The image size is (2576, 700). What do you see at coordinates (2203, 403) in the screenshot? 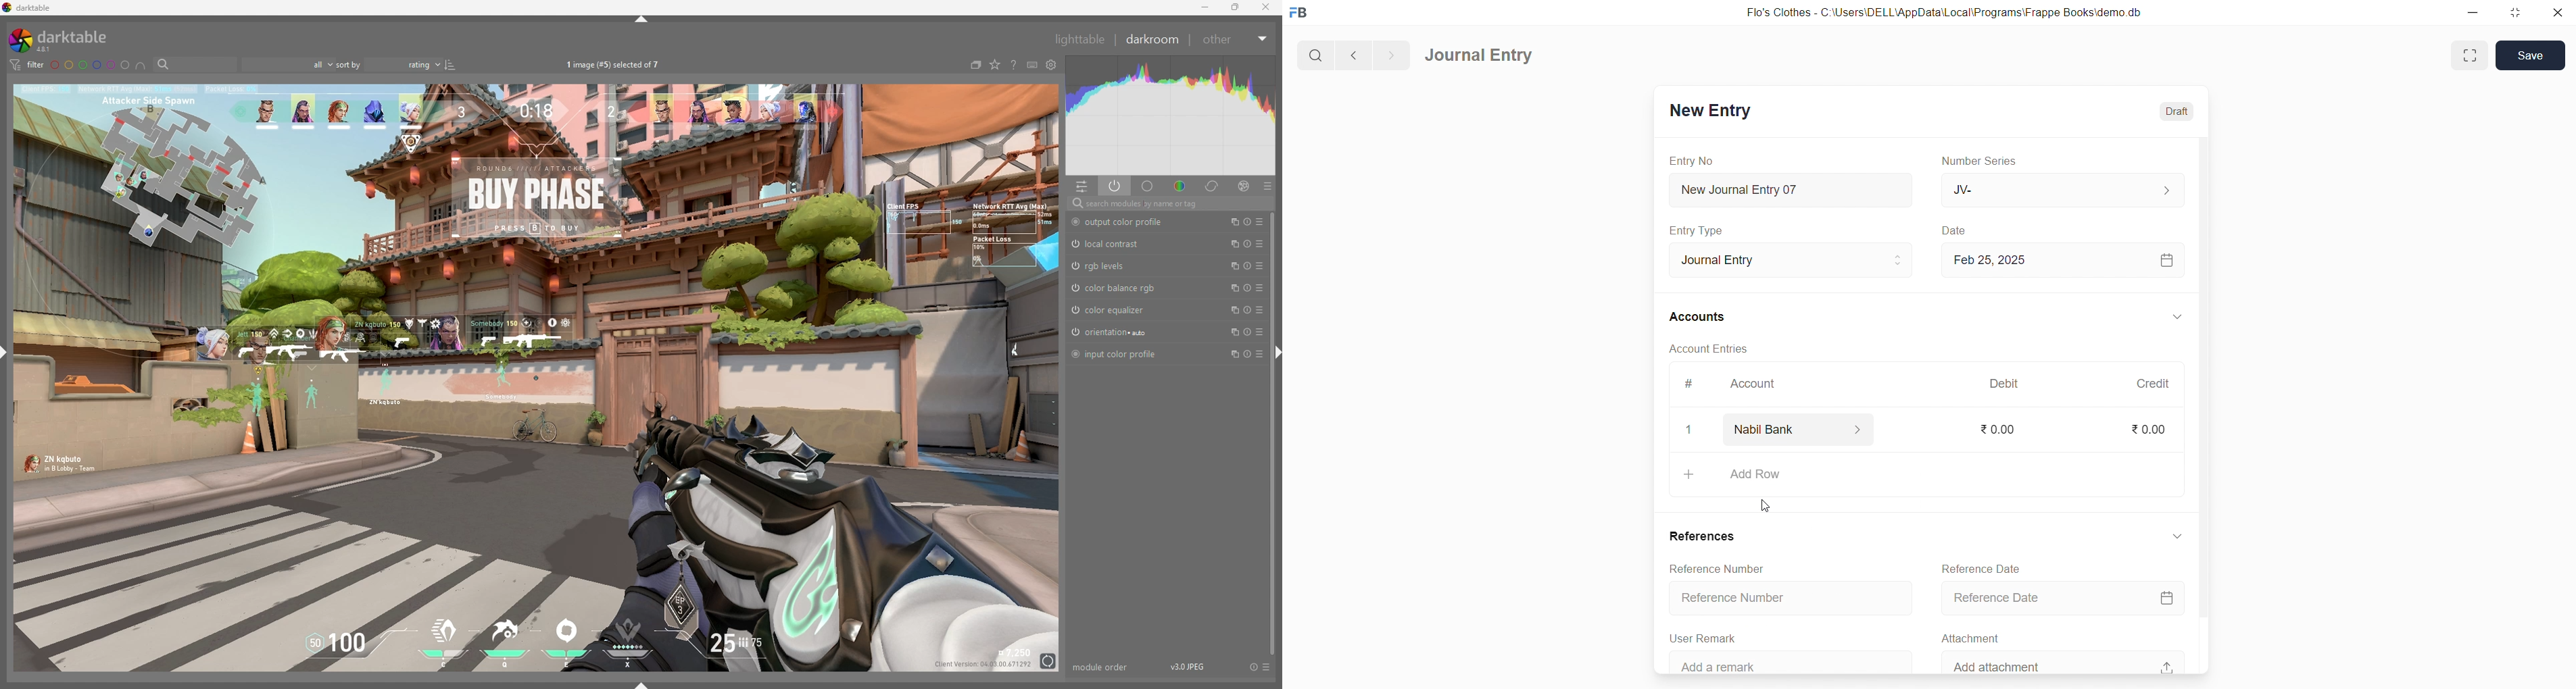
I see `vertical scroll bar` at bounding box center [2203, 403].